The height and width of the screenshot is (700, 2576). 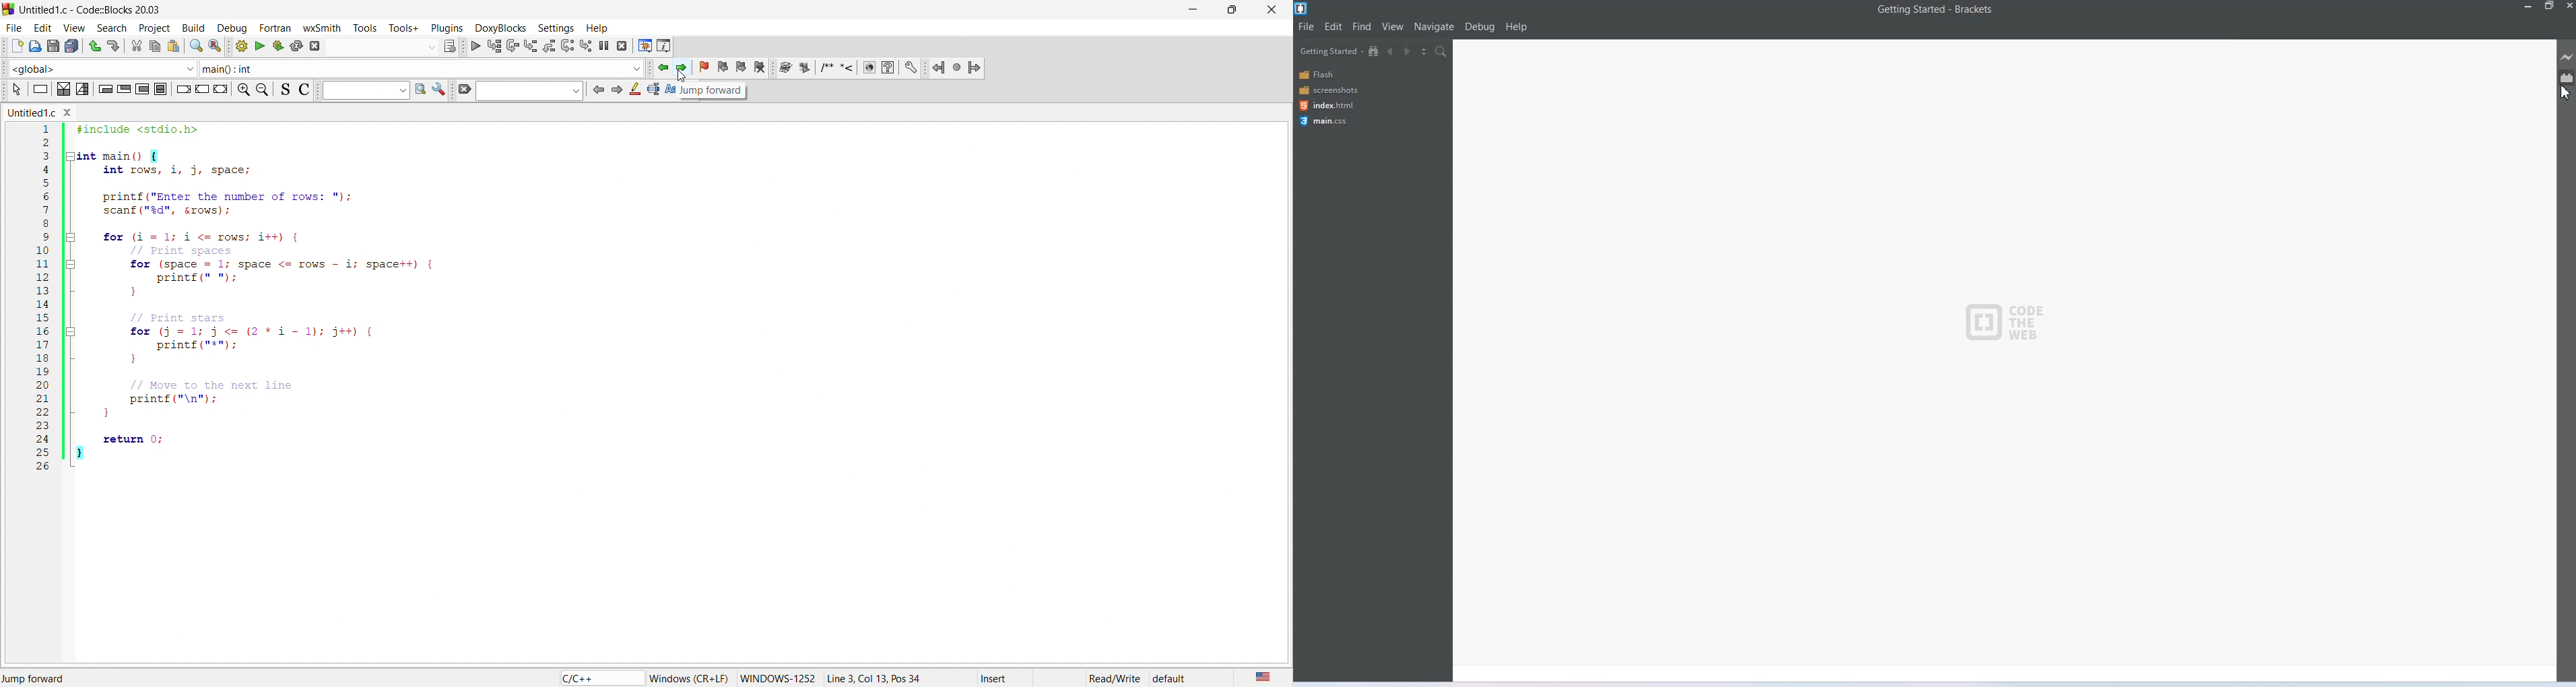 I want to click on zoom in , so click(x=244, y=90).